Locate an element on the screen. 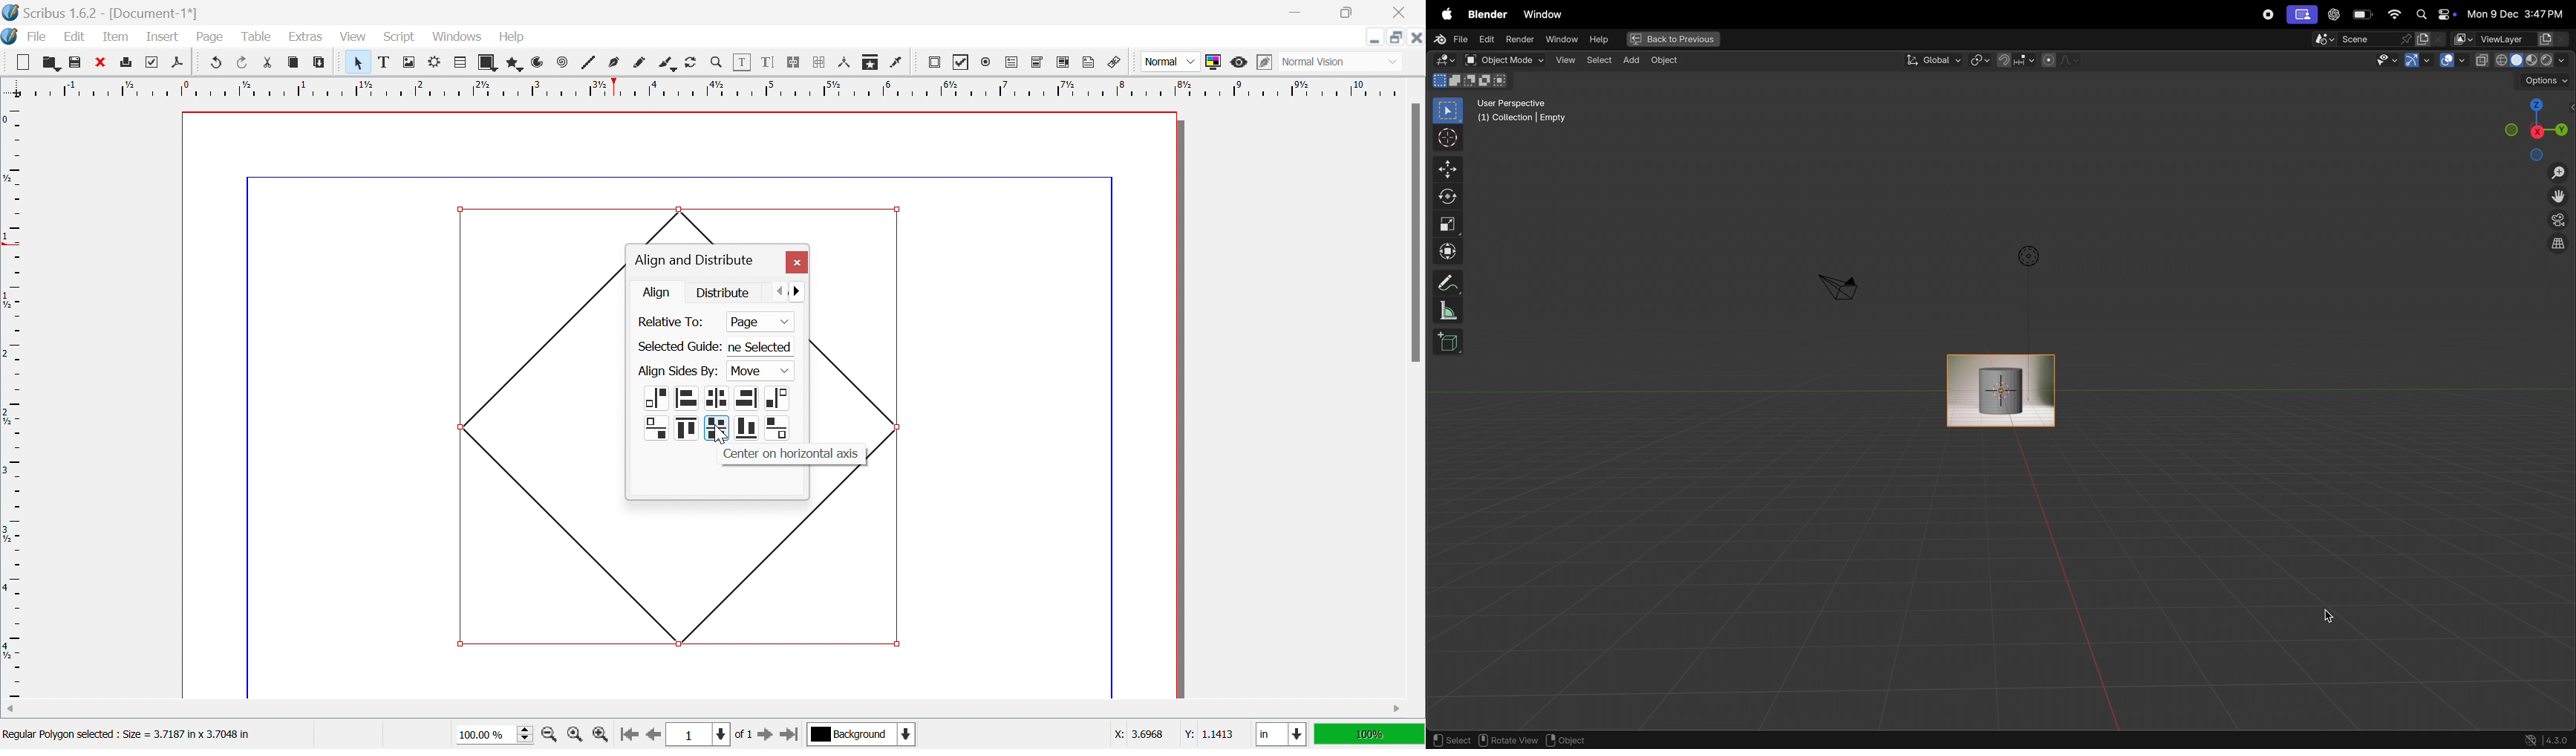 The width and height of the screenshot is (2576, 756). 100.00% is located at coordinates (497, 735).